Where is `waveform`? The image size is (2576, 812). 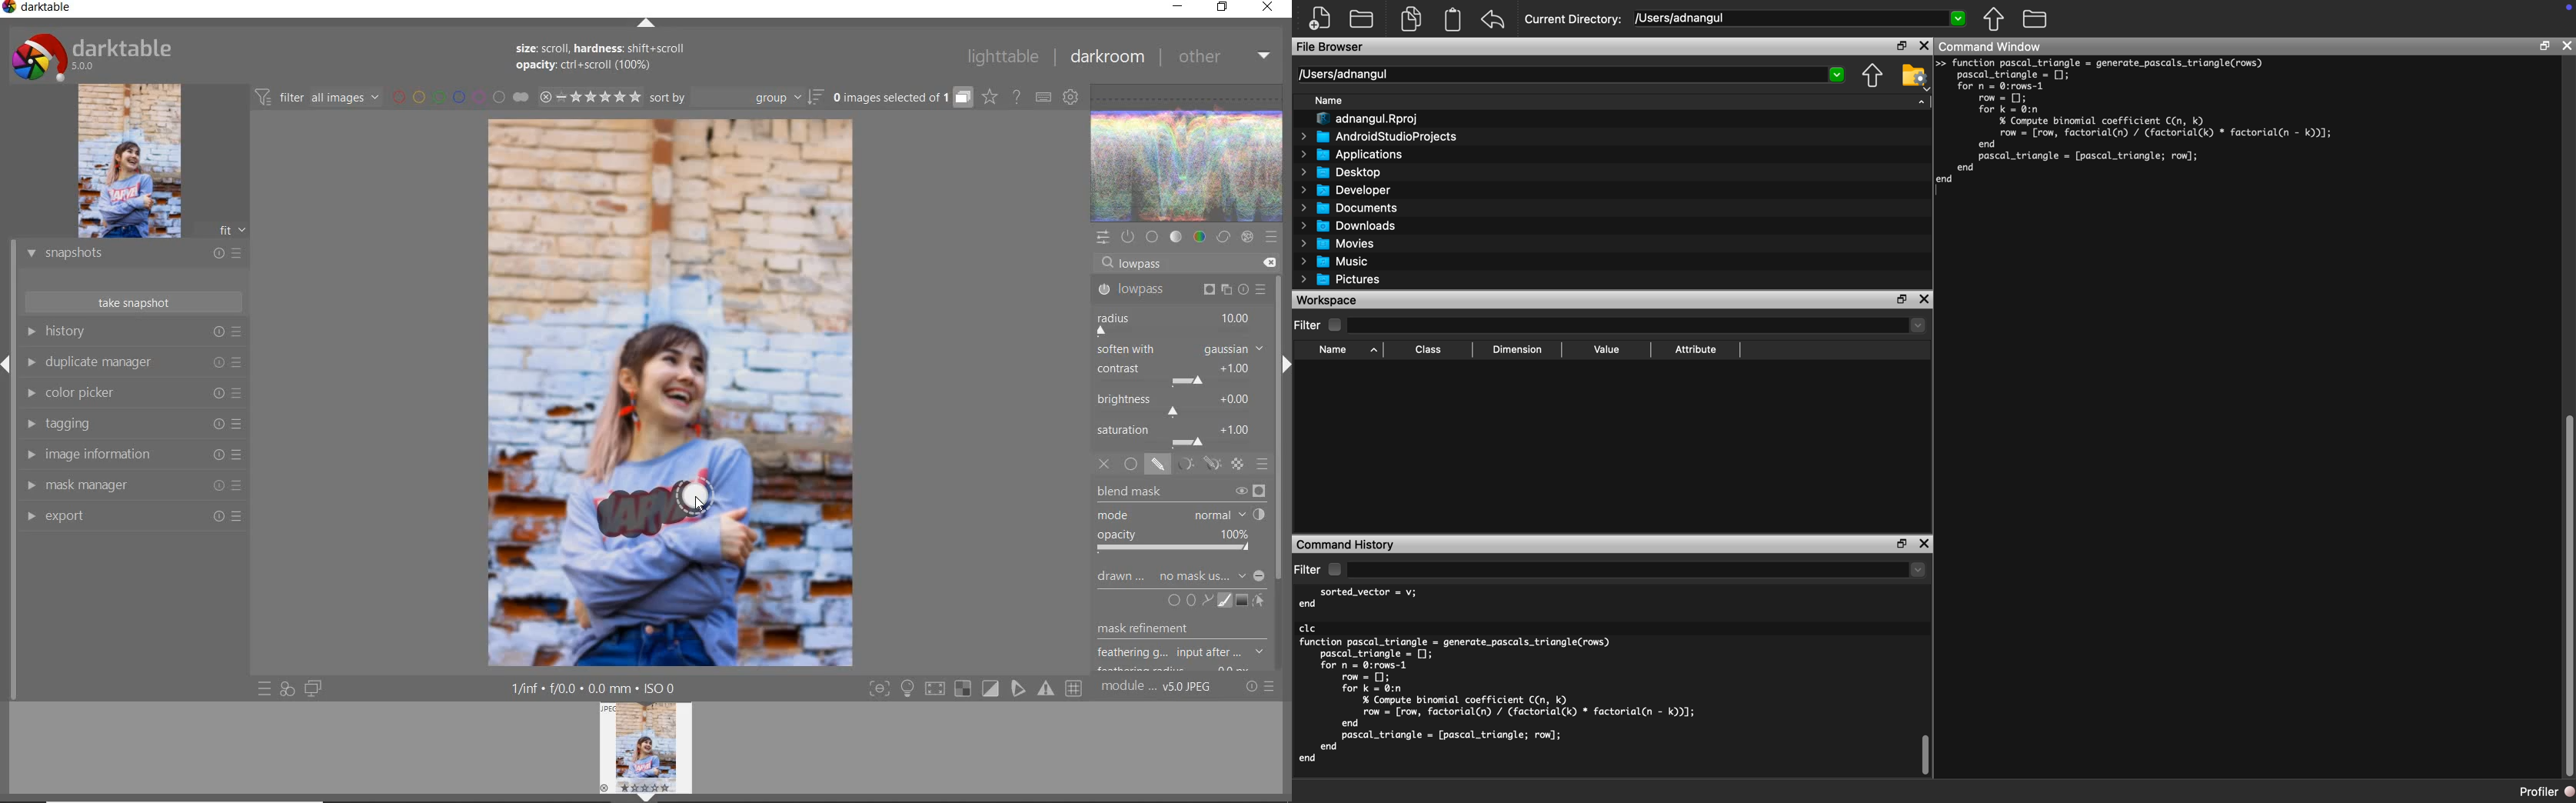 waveform is located at coordinates (1188, 152).